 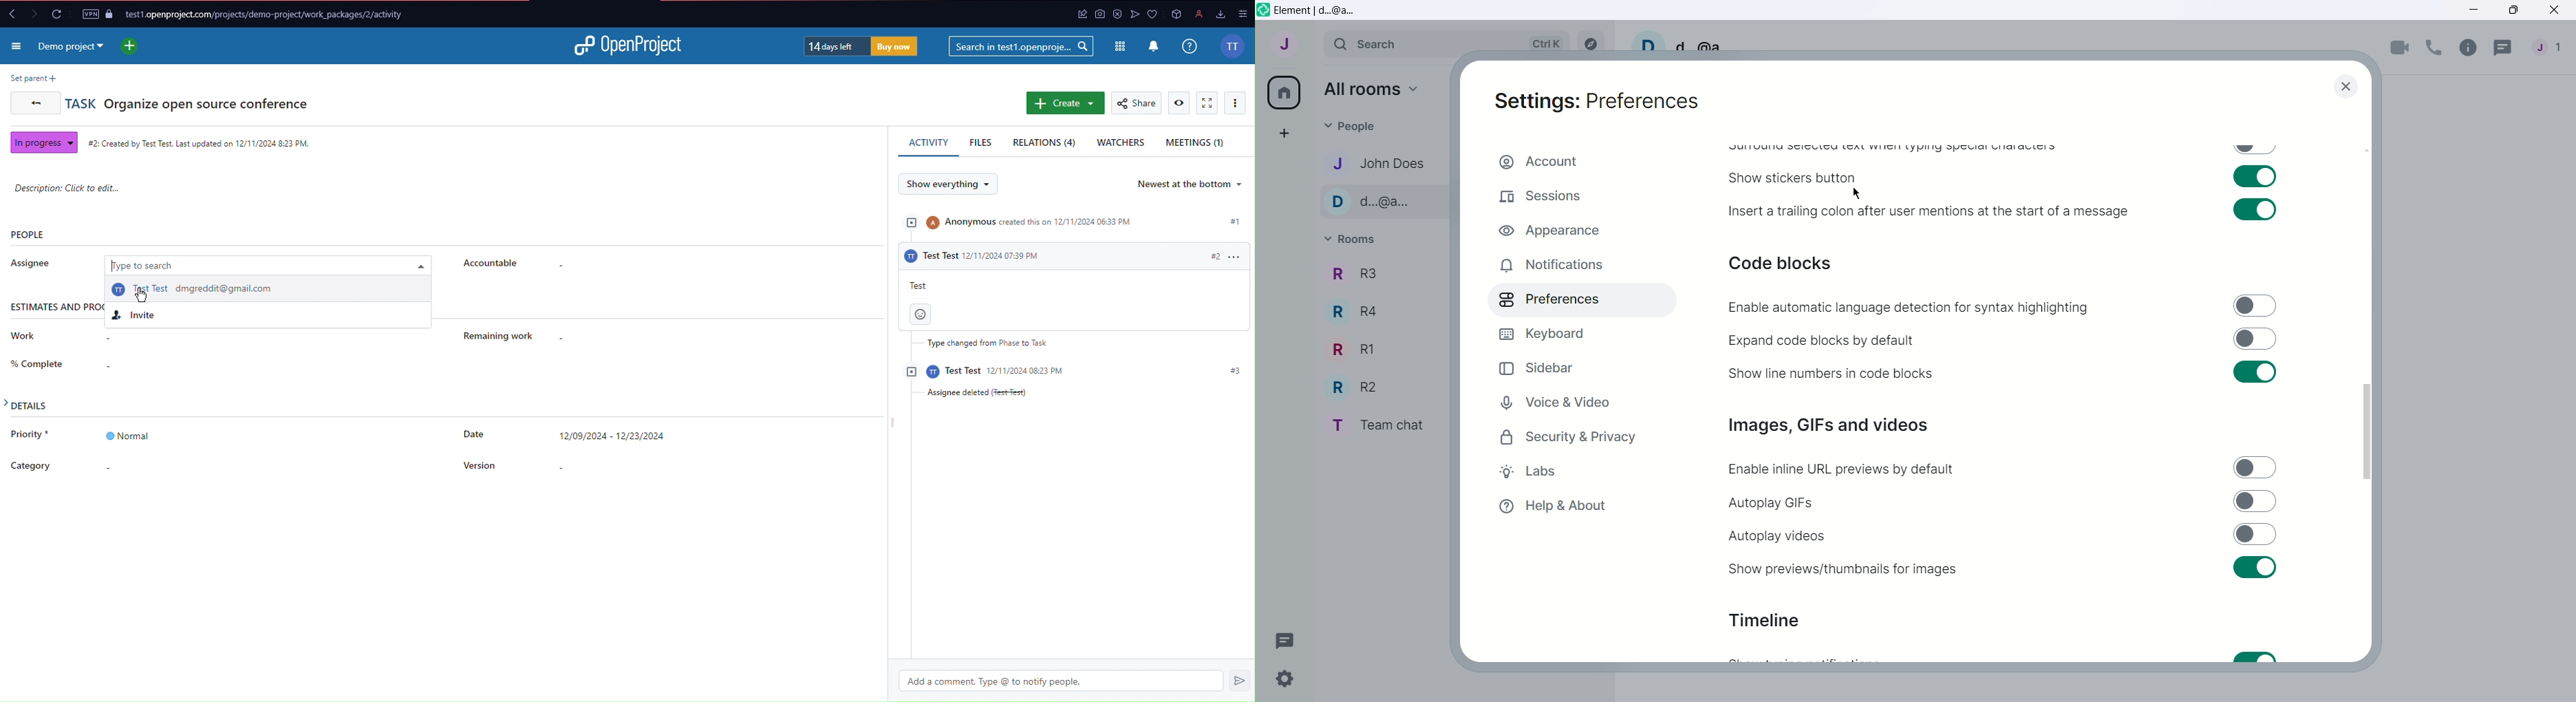 What do you see at coordinates (1578, 228) in the screenshot?
I see `Appearance` at bounding box center [1578, 228].